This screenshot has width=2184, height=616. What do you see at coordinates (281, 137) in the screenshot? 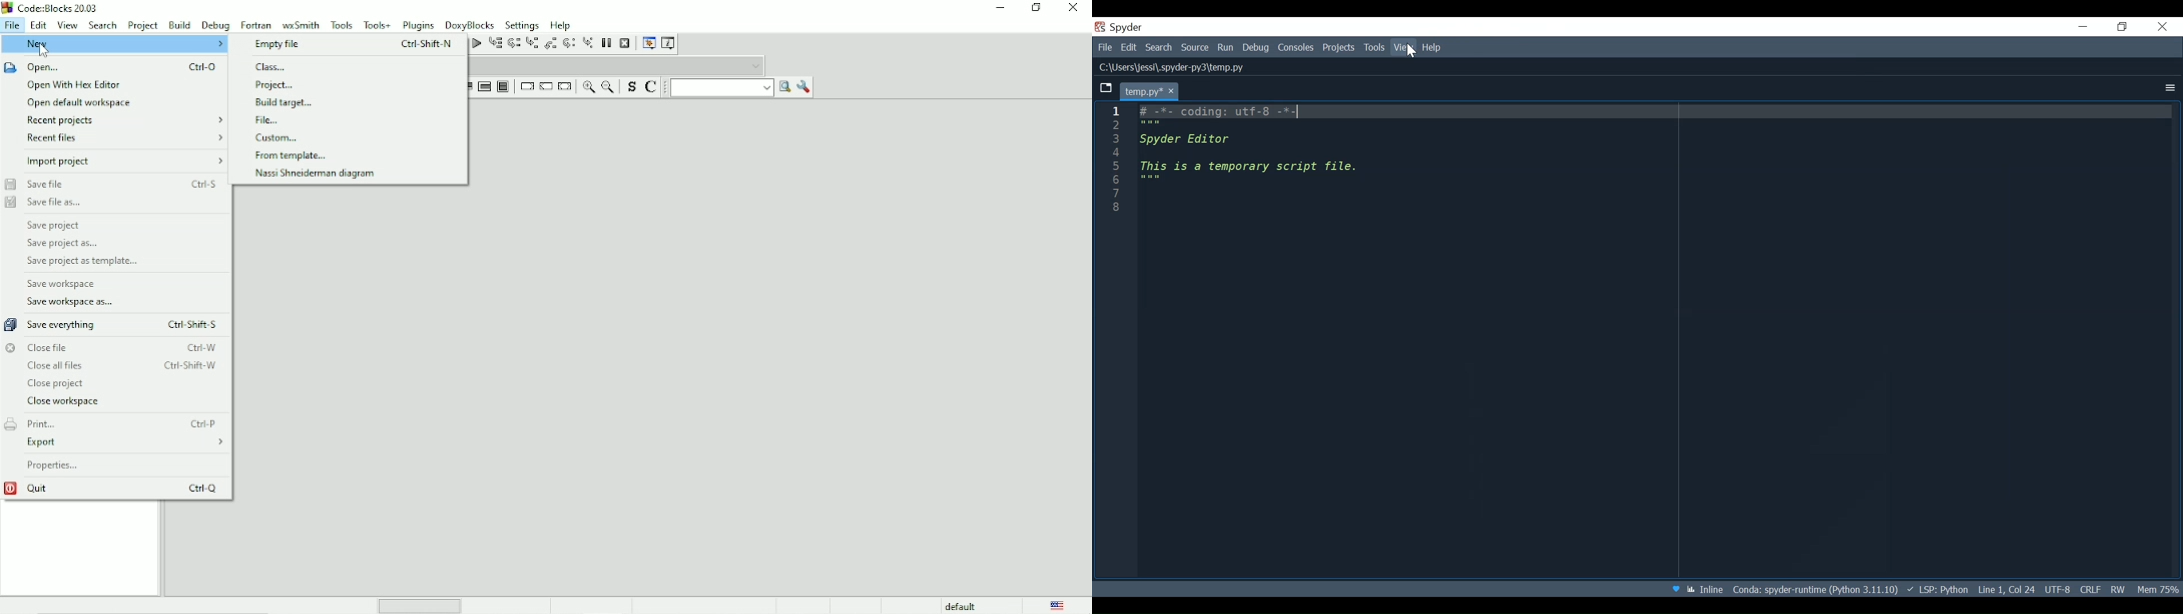
I see `Custom` at bounding box center [281, 137].